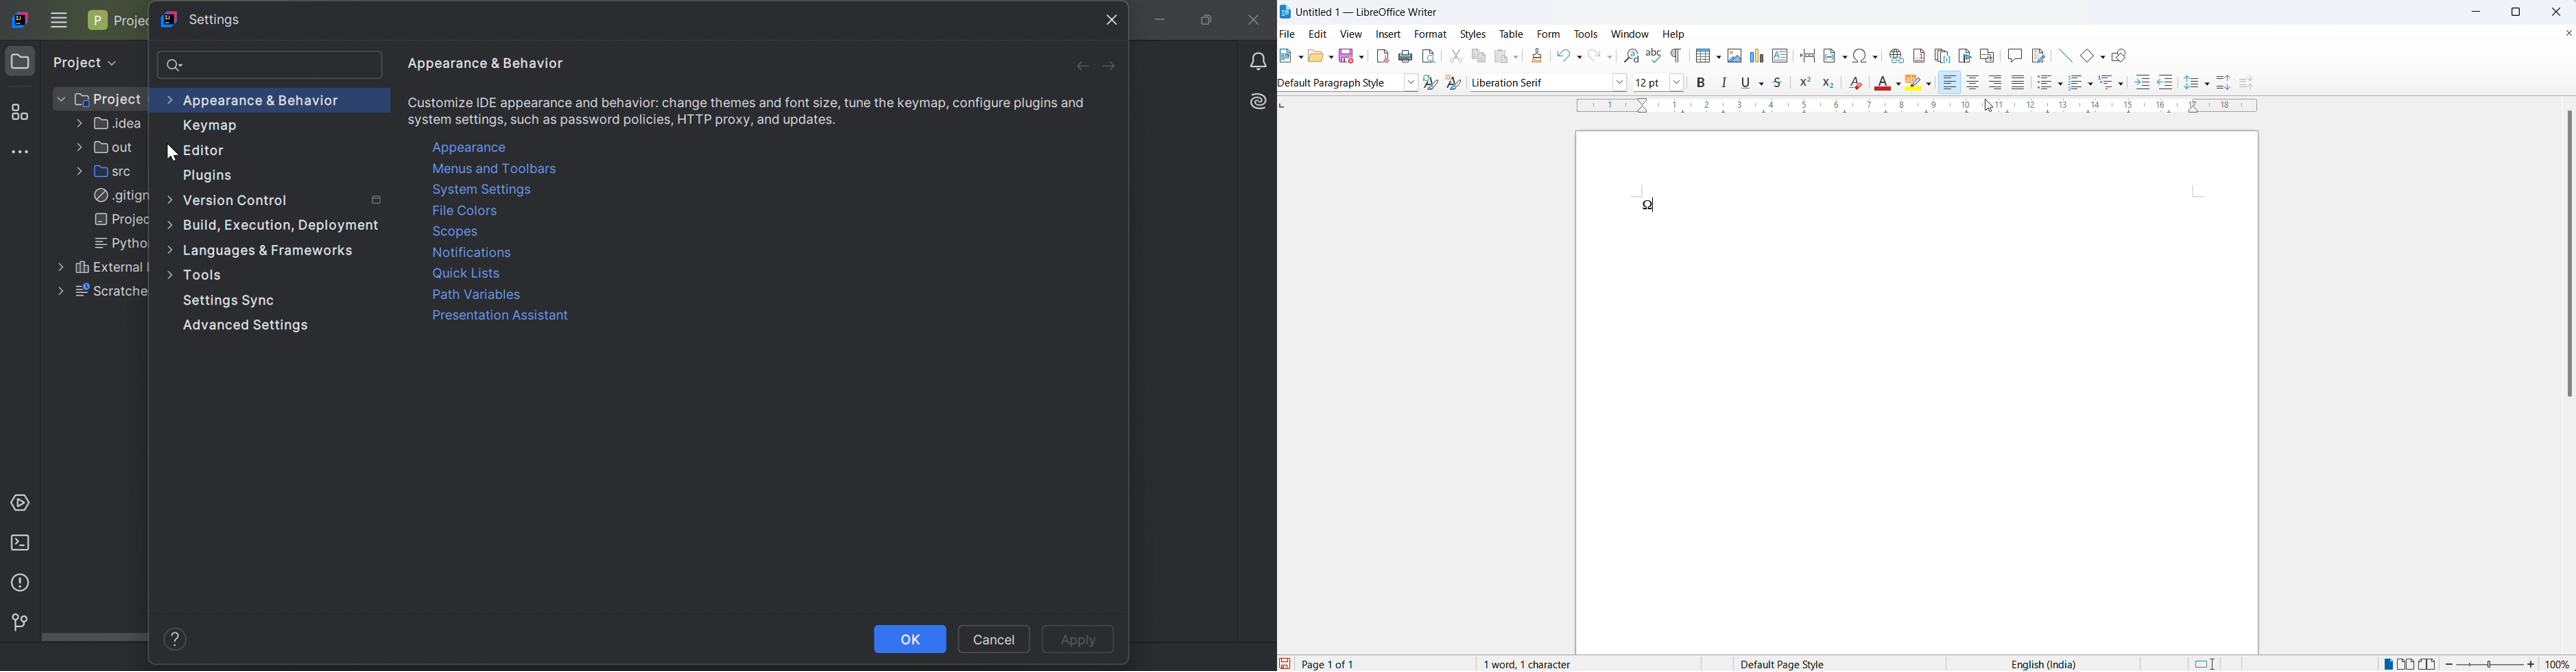 The height and width of the screenshot is (672, 2576). Describe the element at coordinates (2064, 56) in the screenshot. I see `insert line` at that location.